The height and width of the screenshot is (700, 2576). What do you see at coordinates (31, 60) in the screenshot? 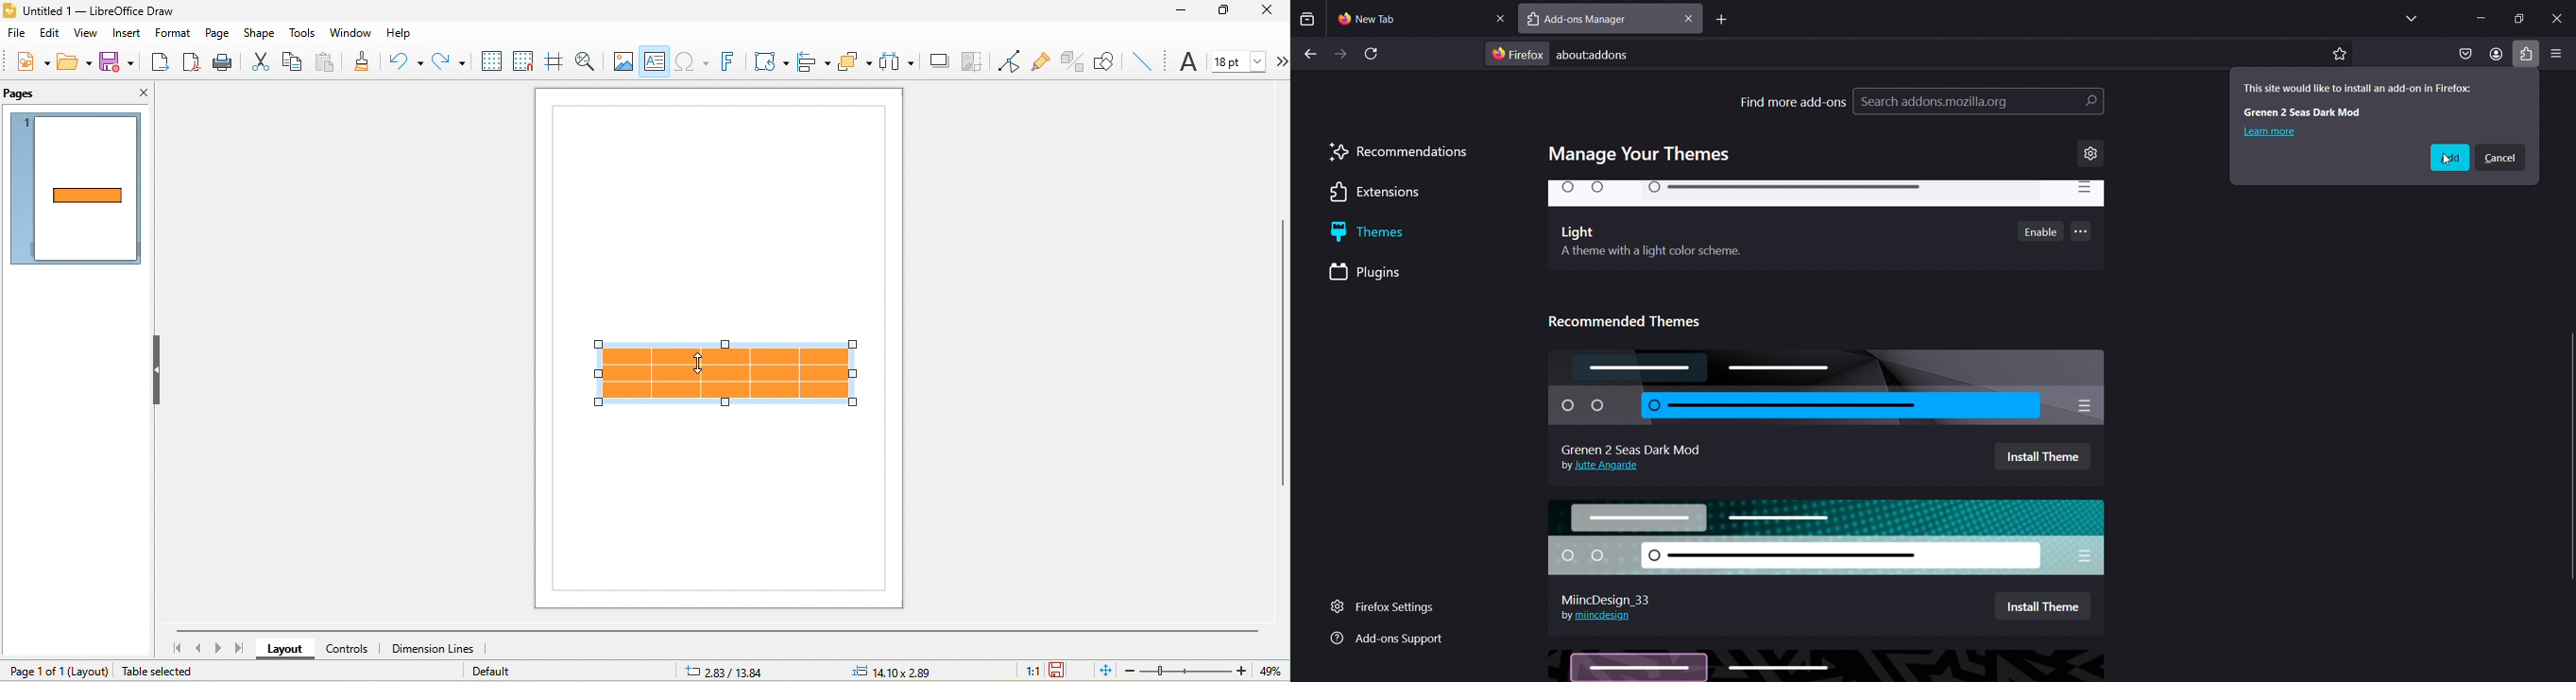
I see `new` at bounding box center [31, 60].